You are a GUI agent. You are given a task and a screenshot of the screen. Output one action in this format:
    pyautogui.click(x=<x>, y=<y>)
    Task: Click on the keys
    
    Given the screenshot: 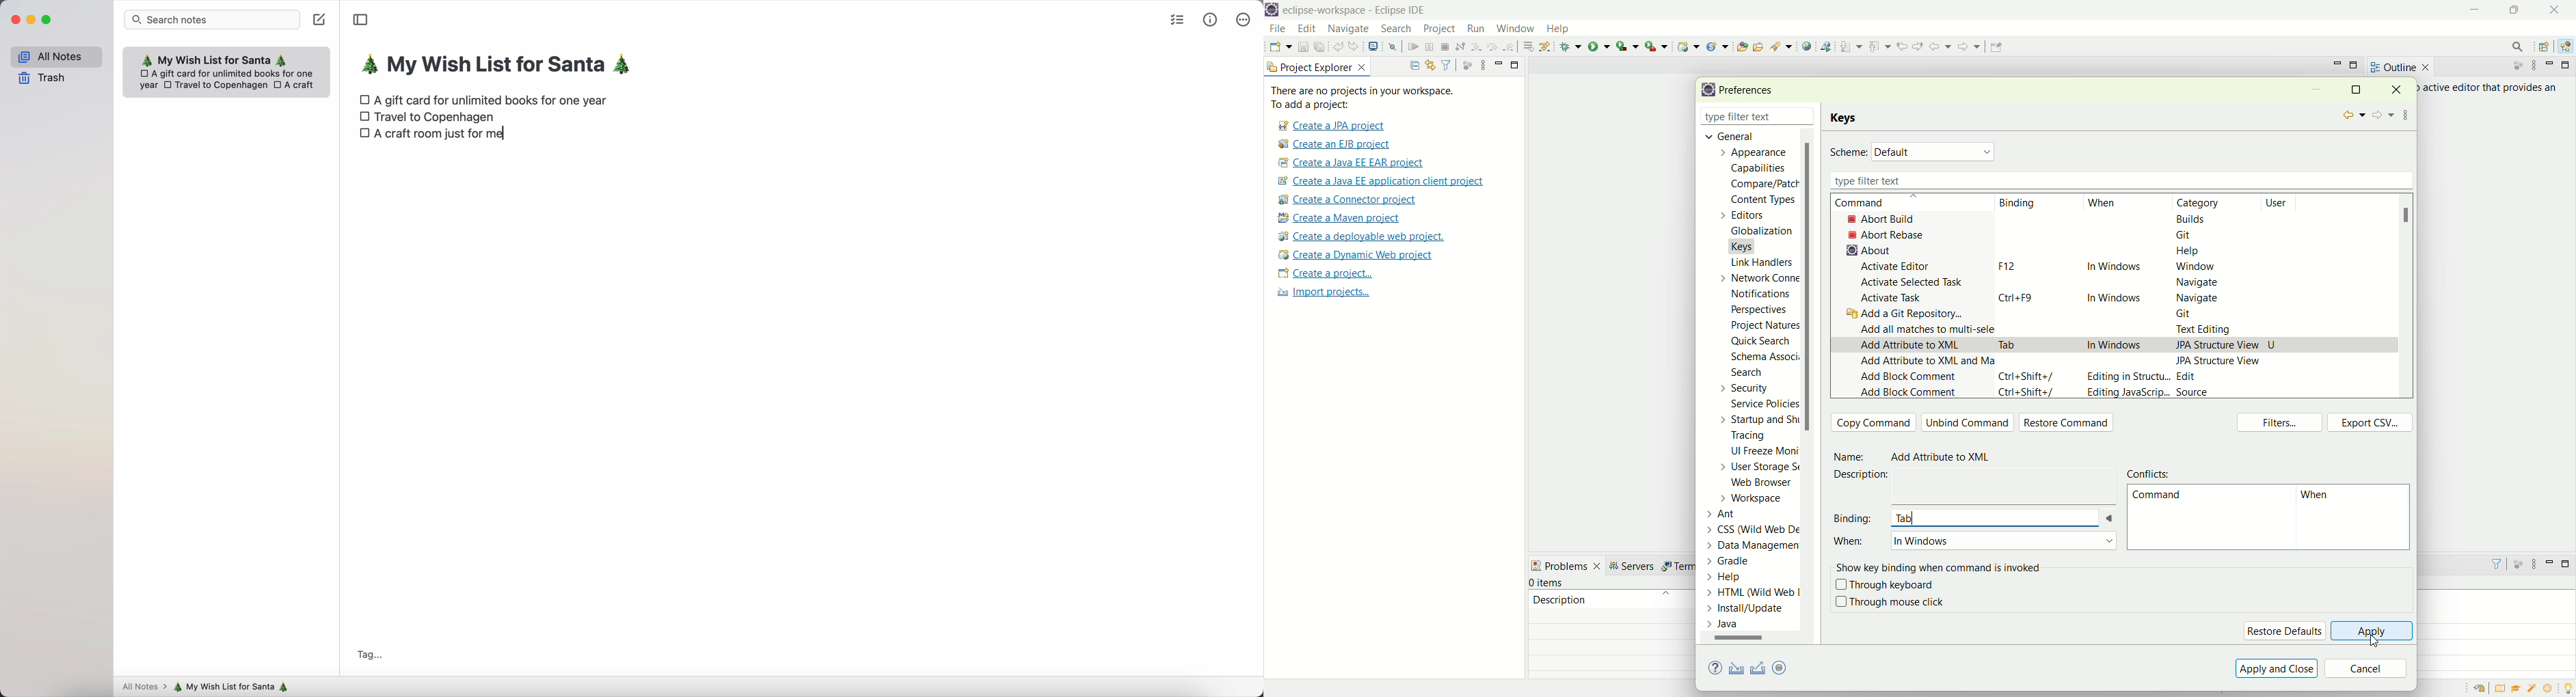 What is the action you would take?
    pyautogui.click(x=1750, y=245)
    